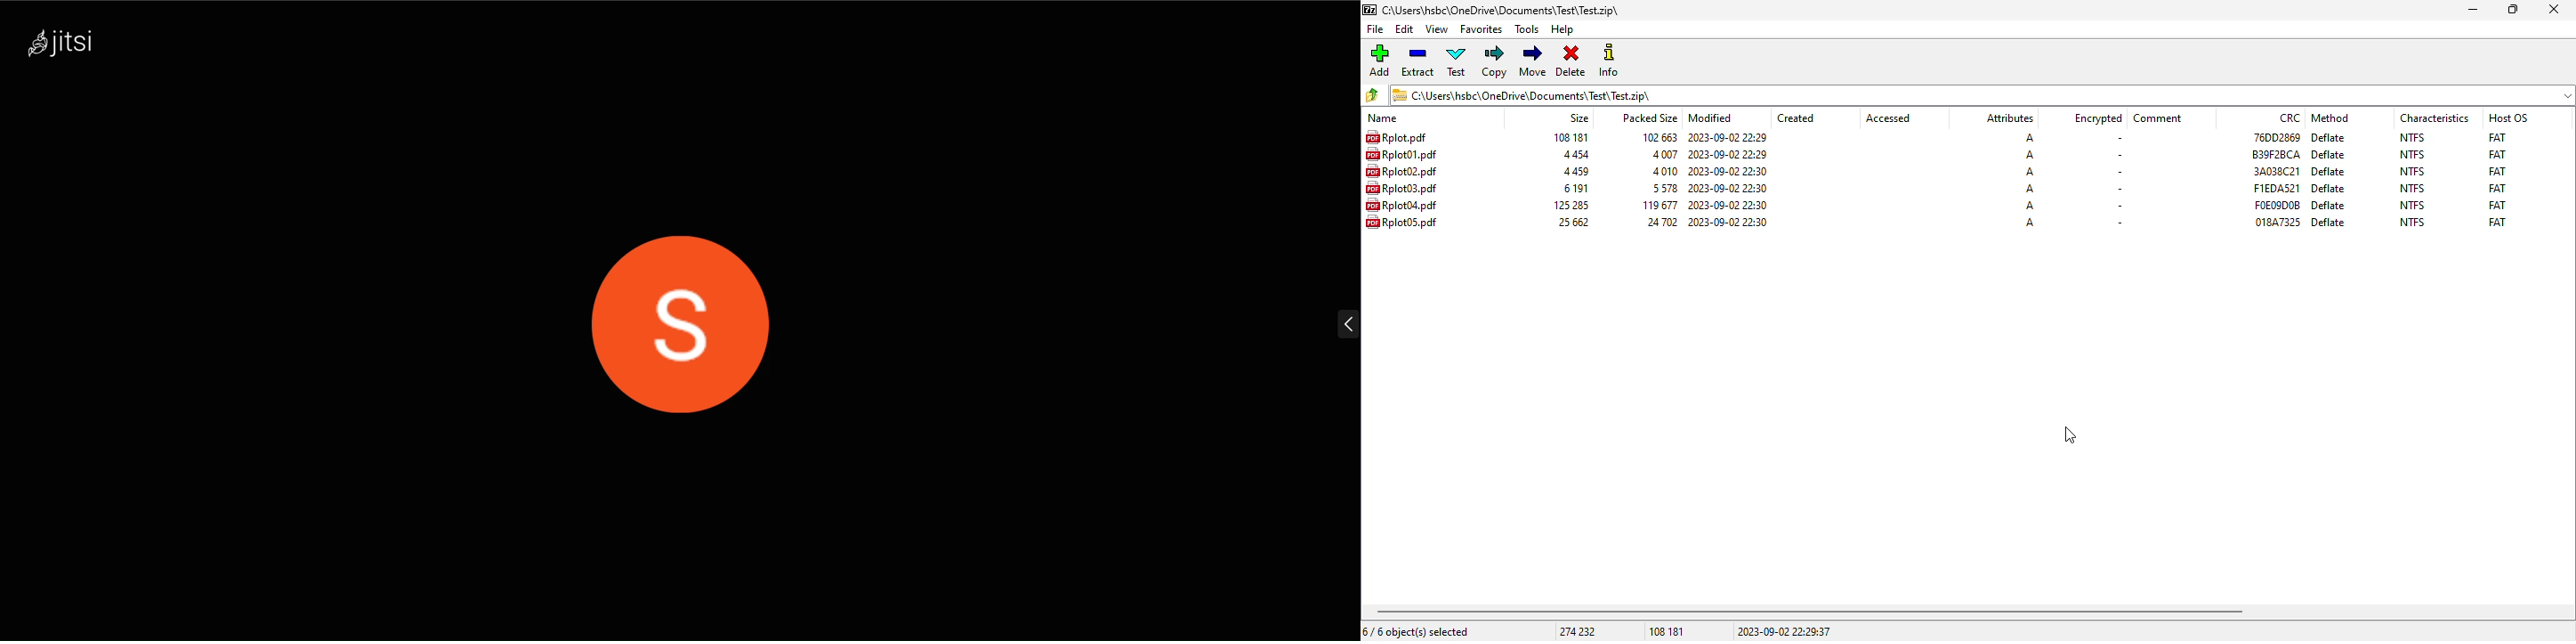 The width and height of the screenshot is (2576, 644). Describe the element at coordinates (1728, 221) in the screenshot. I see `modified date & time` at that location.